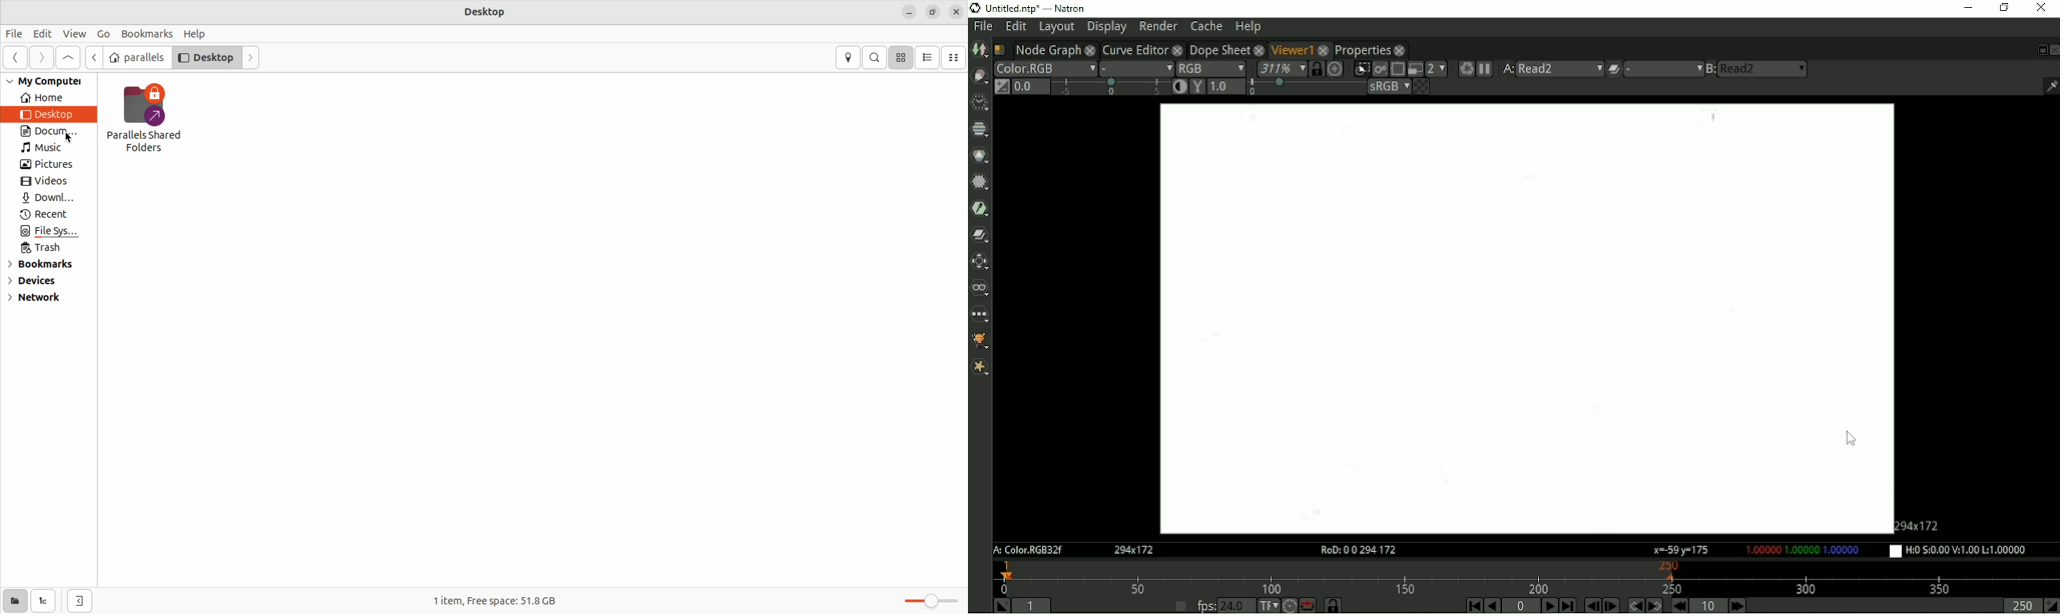 Image resolution: width=2072 pixels, height=616 pixels. Describe the element at coordinates (494, 602) in the screenshot. I see `1 item free space 51.8 Gb` at that location.